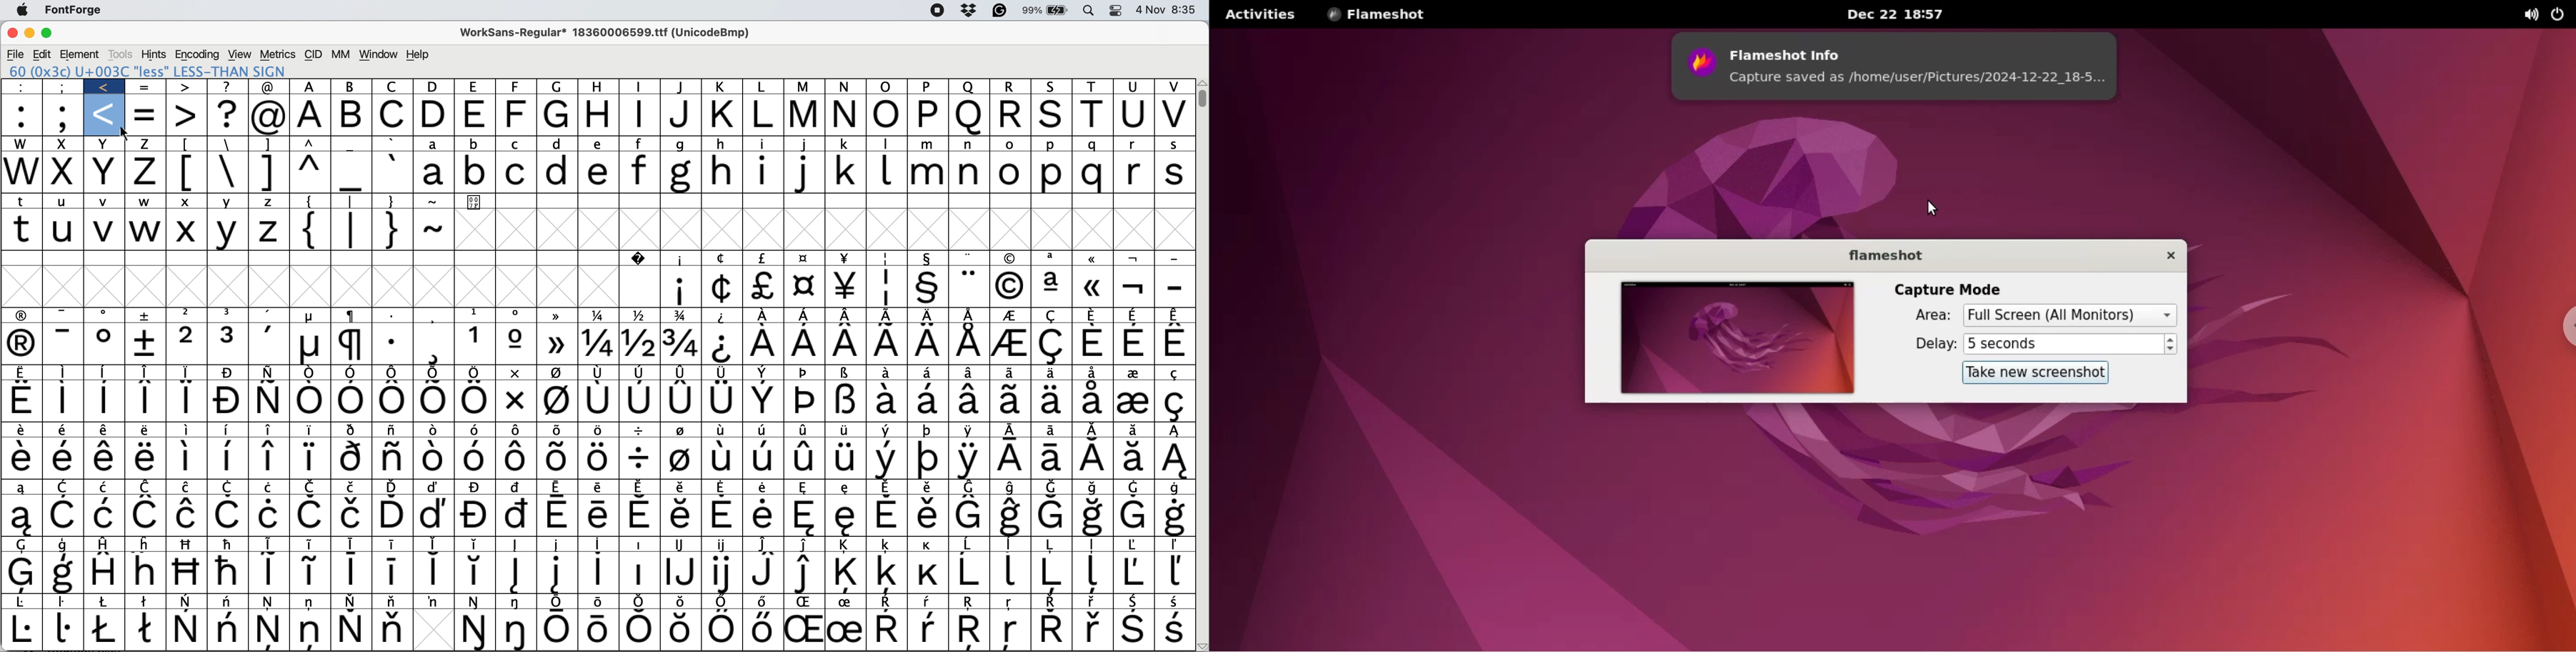 This screenshot has width=2576, height=672. I want to click on Symbol, so click(271, 602).